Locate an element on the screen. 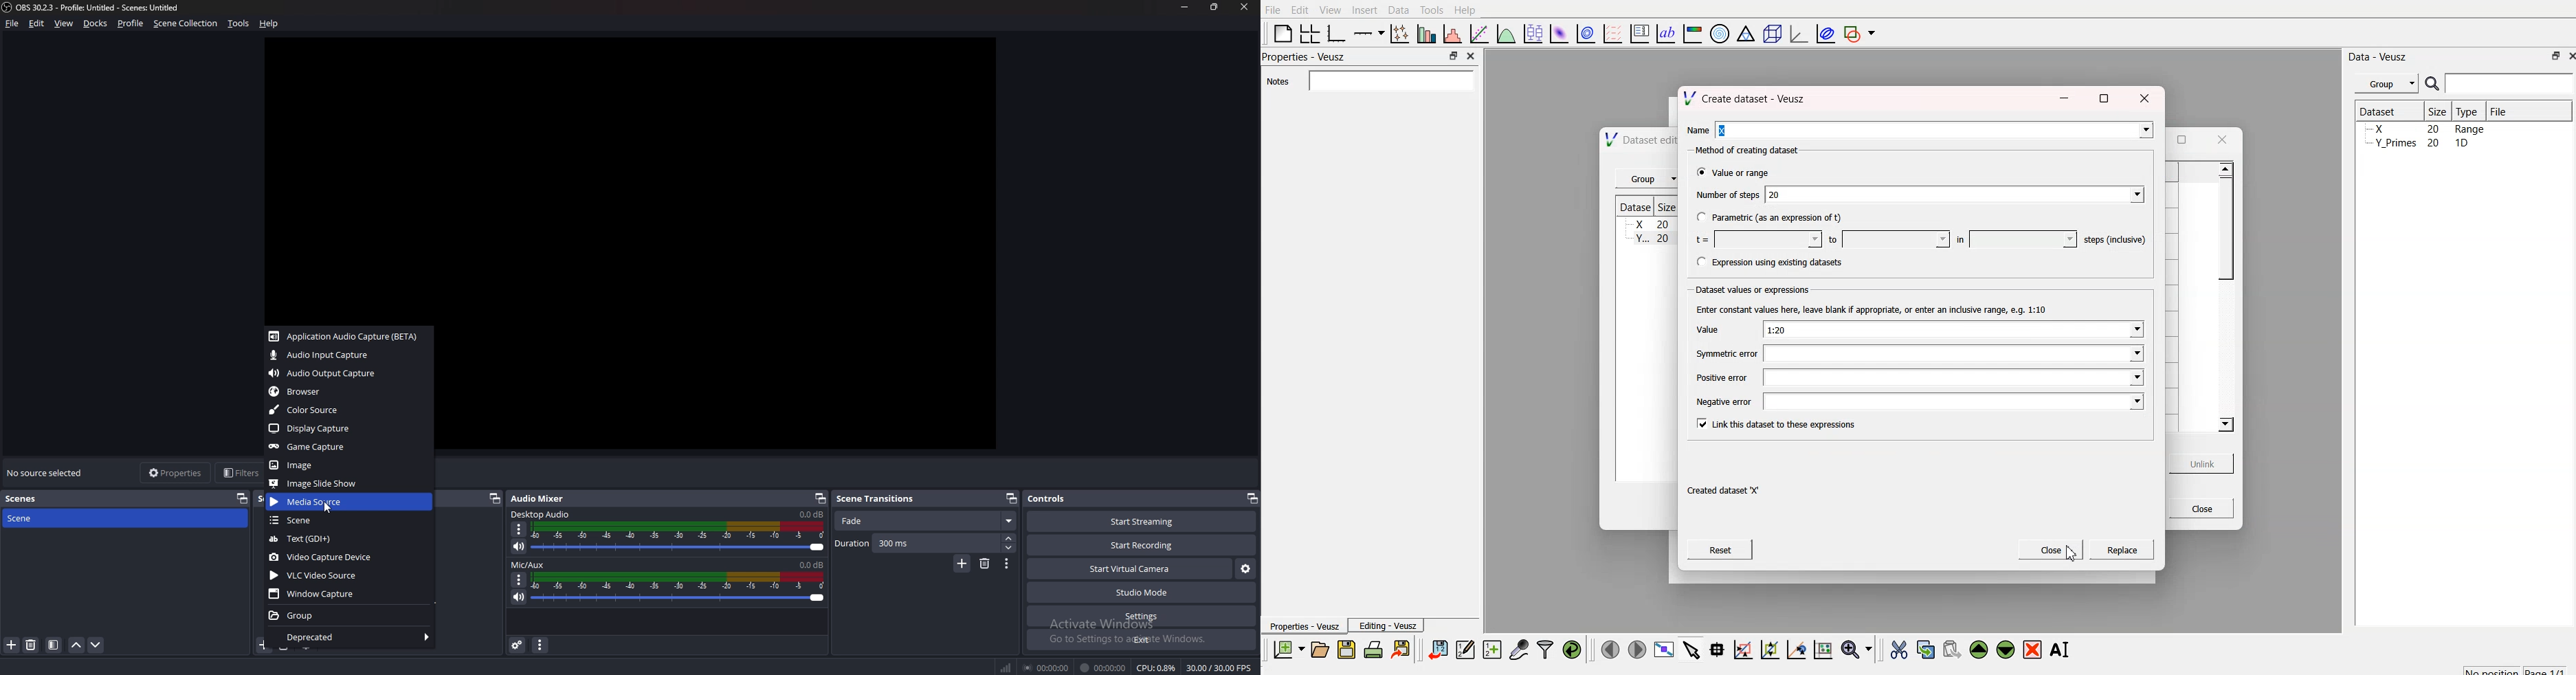 Image resolution: width=2576 pixels, height=700 pixels. Studio mode is located at coordinates (1142, 592).